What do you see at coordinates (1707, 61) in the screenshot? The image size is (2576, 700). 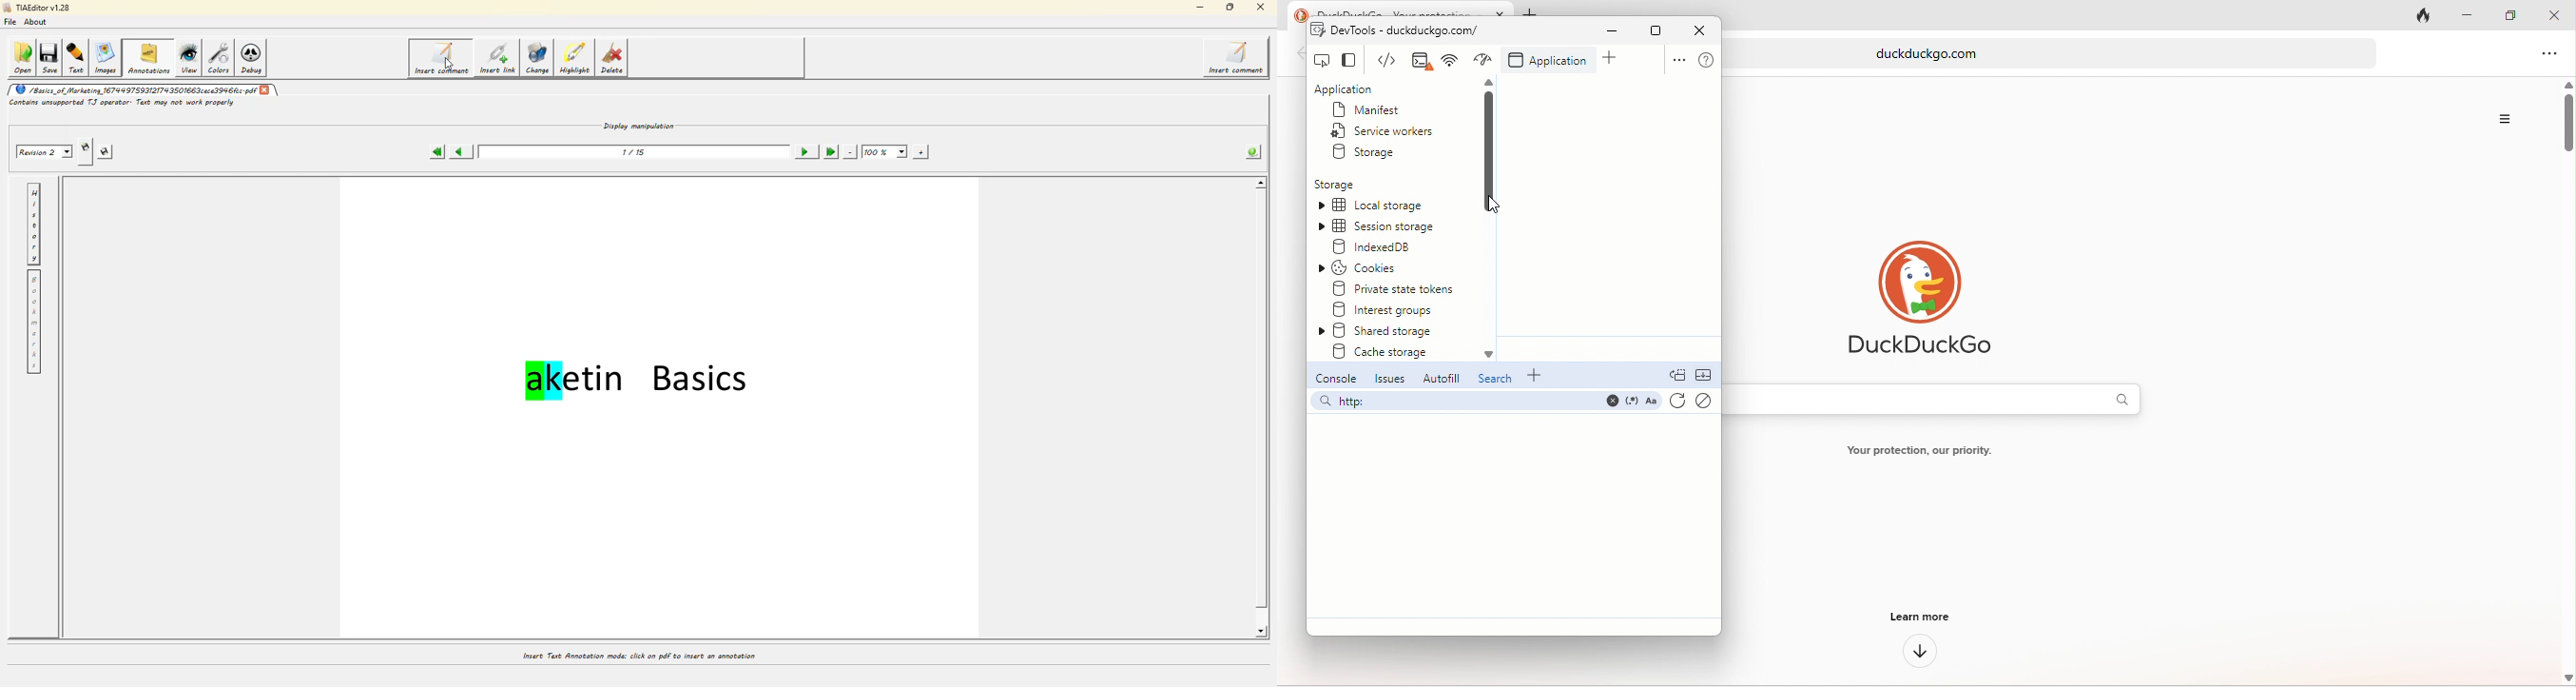 I see `help` at bounding box center [1707, 61].